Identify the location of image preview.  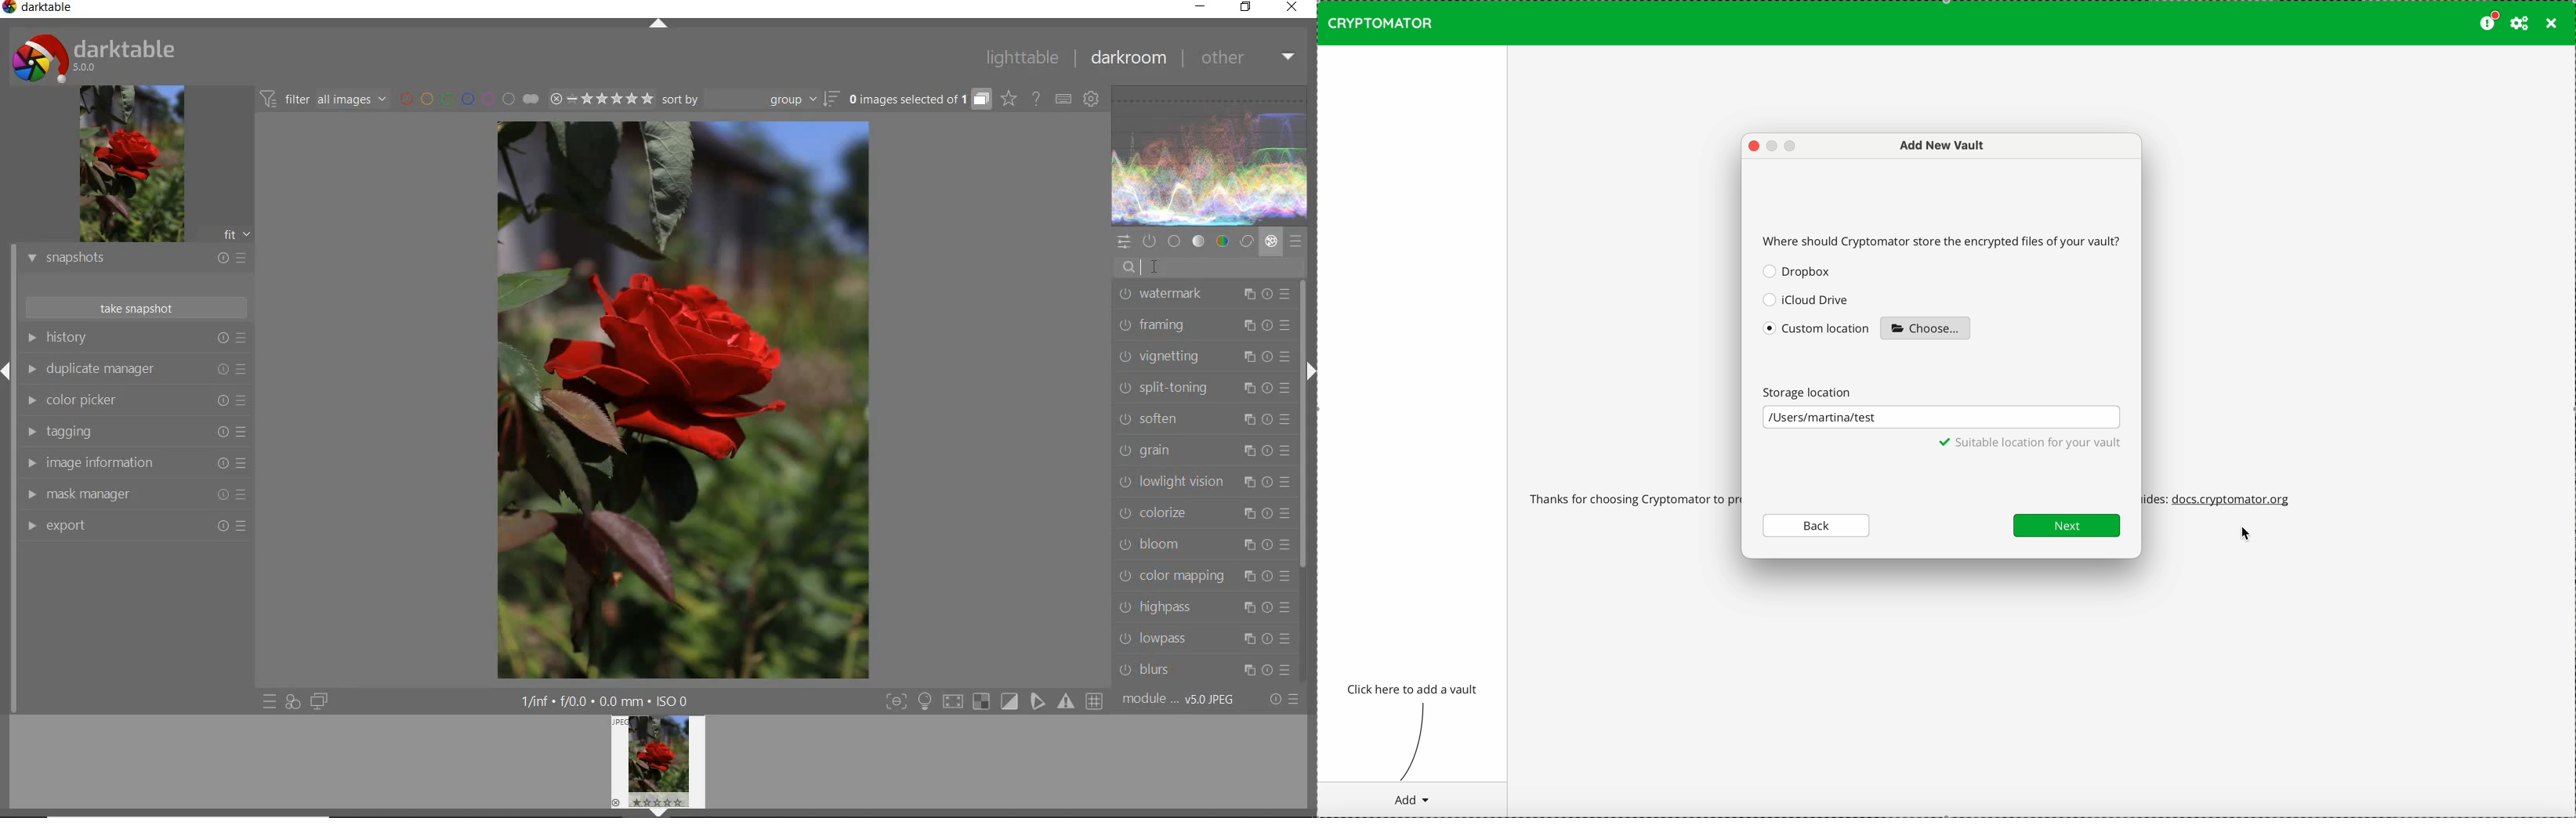
(658, 766).